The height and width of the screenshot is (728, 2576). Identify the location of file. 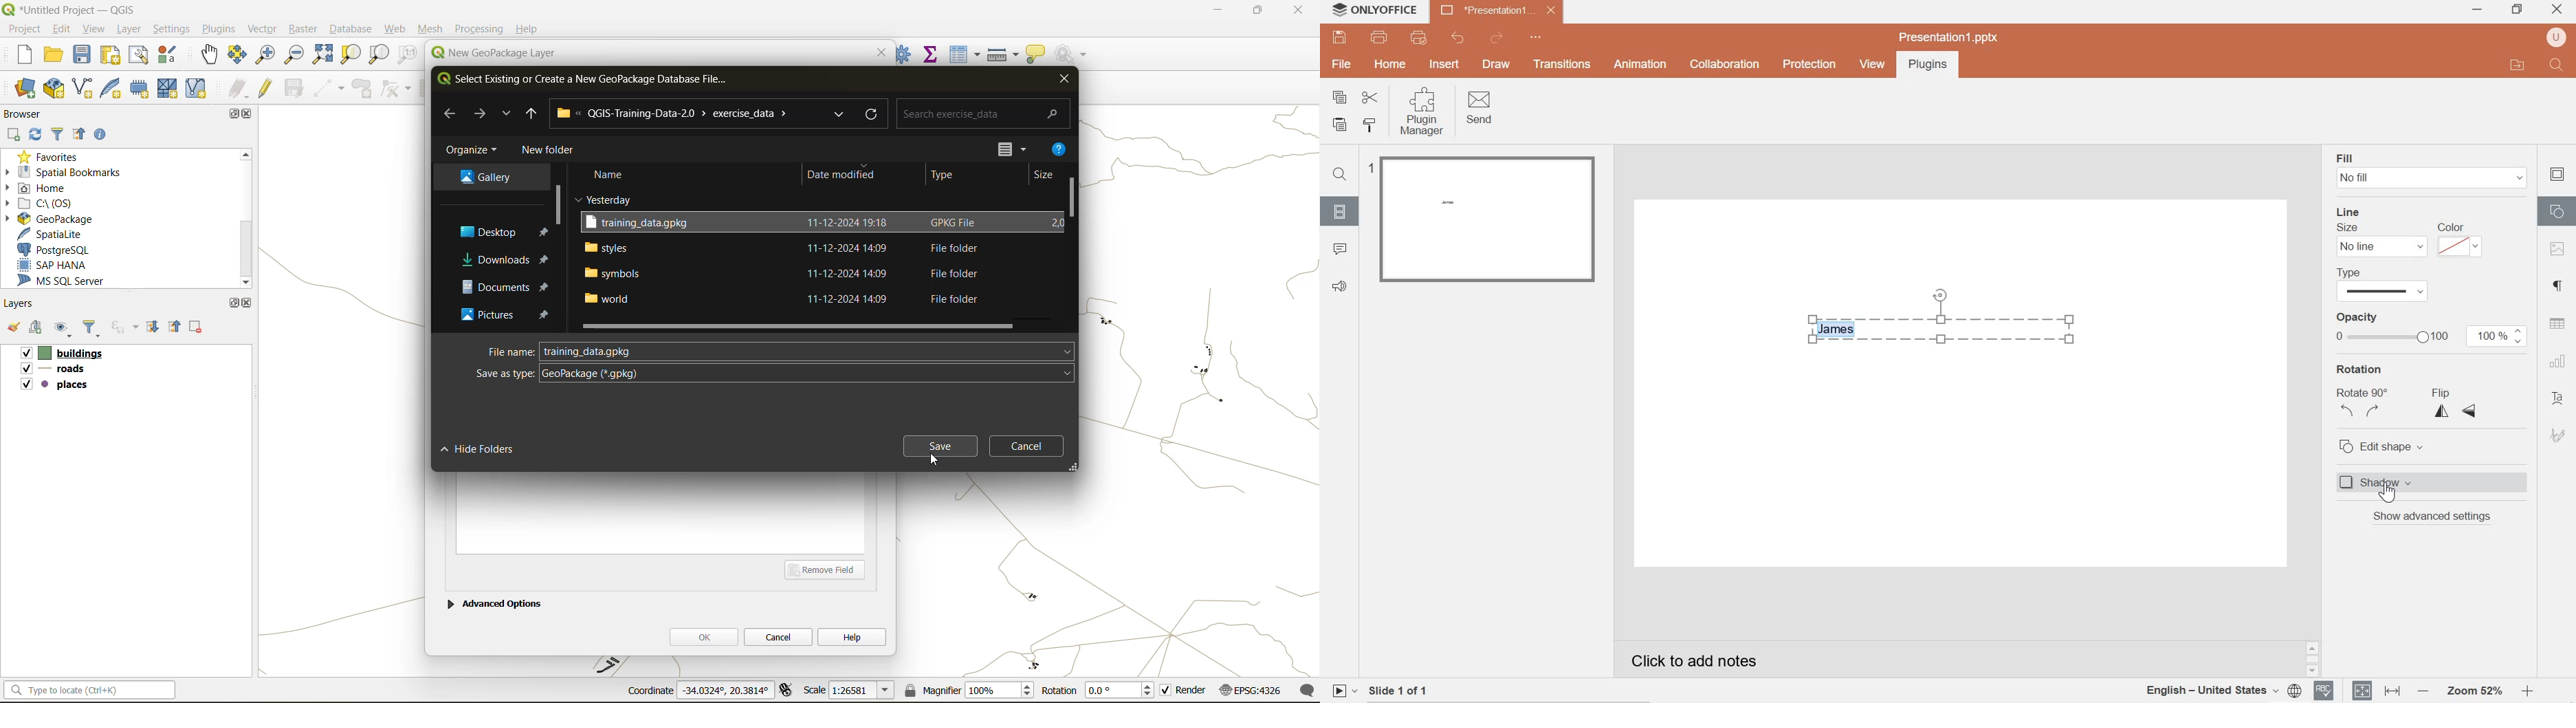
(1342, 65).